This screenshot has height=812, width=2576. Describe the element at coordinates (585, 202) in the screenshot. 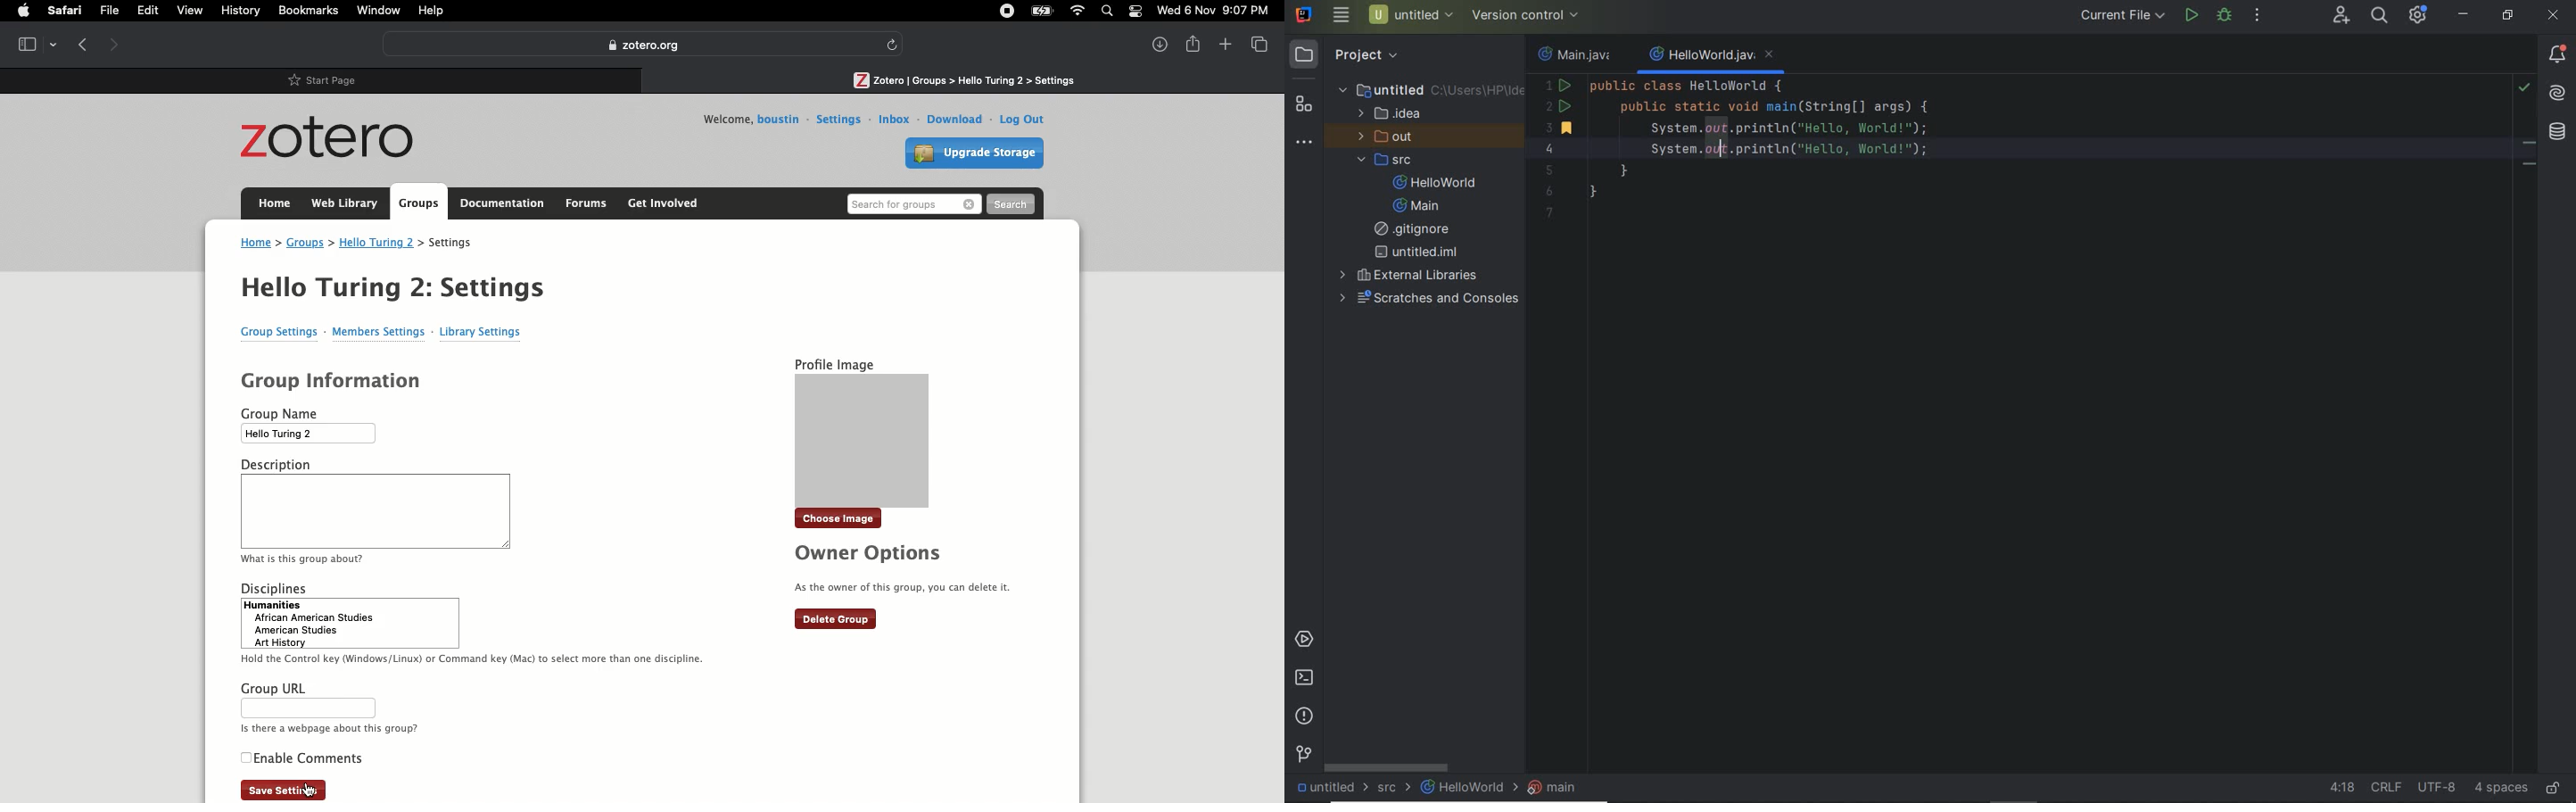

I see `Forums` at that location.